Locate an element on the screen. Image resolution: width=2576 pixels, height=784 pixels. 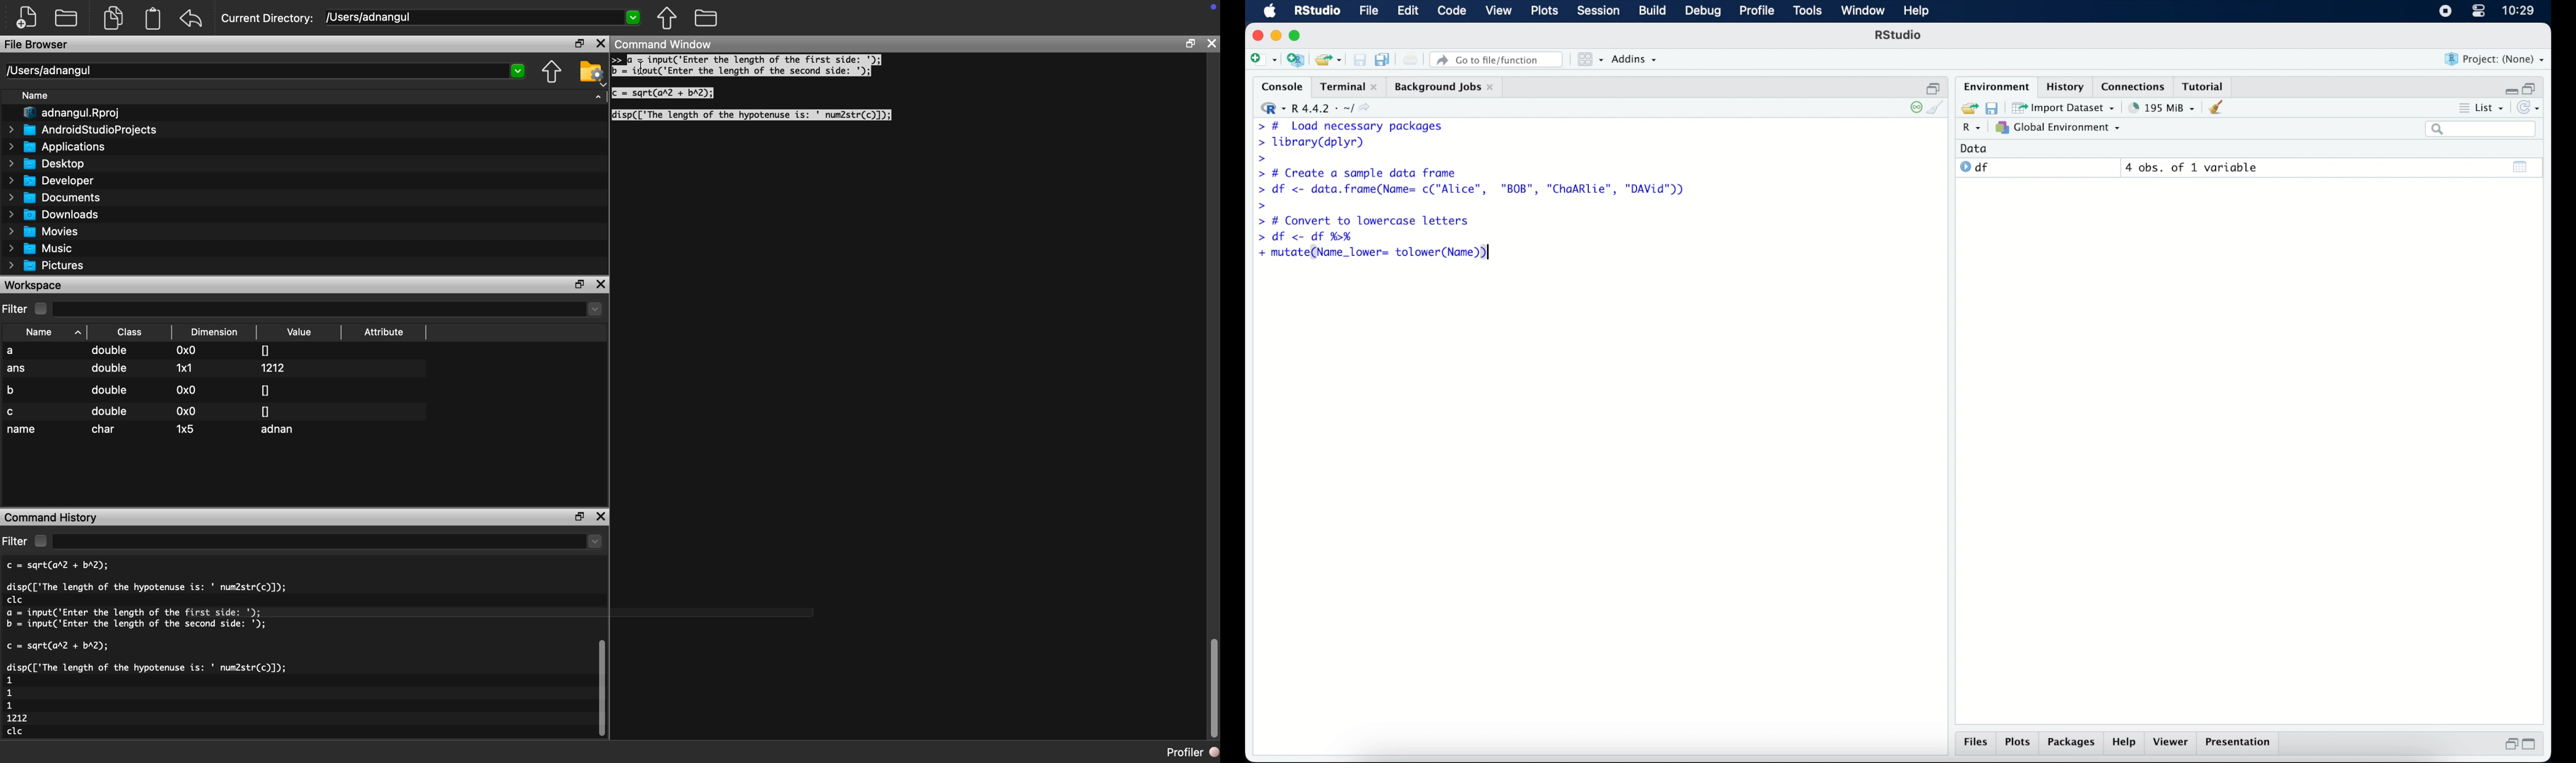
addins is located at coordinates (1635, 60).